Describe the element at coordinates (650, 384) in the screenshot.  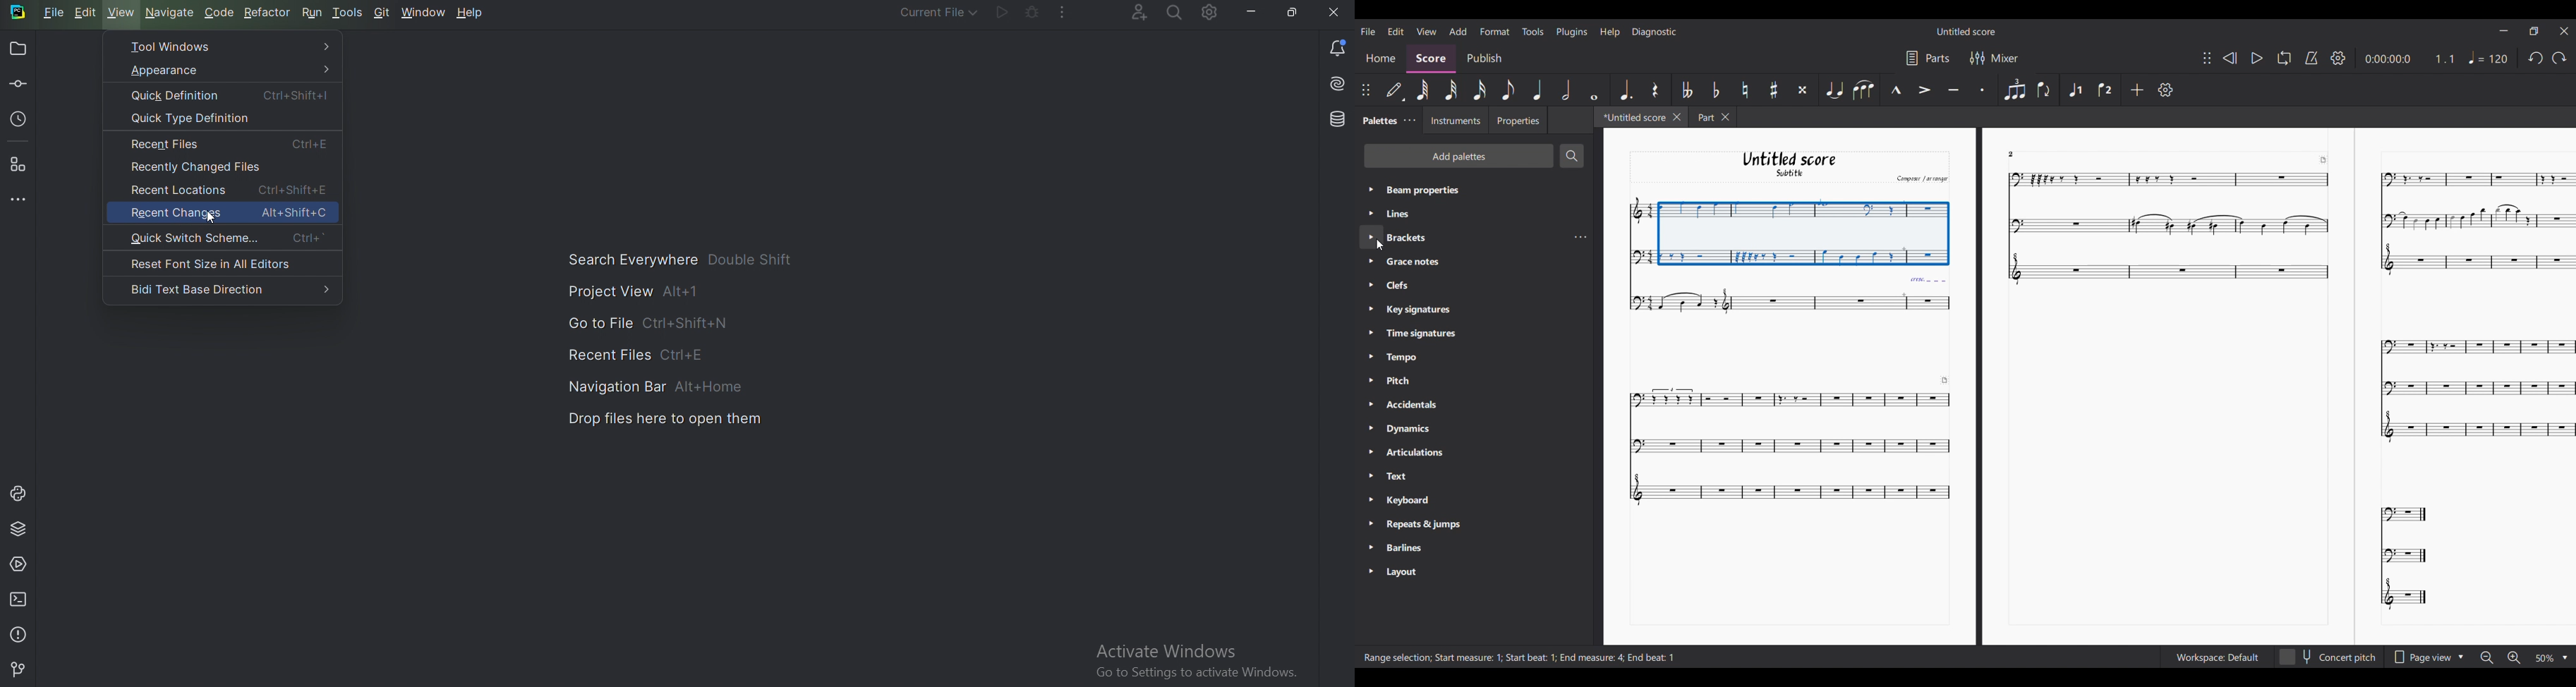
I see `Navigation bar` at that location.